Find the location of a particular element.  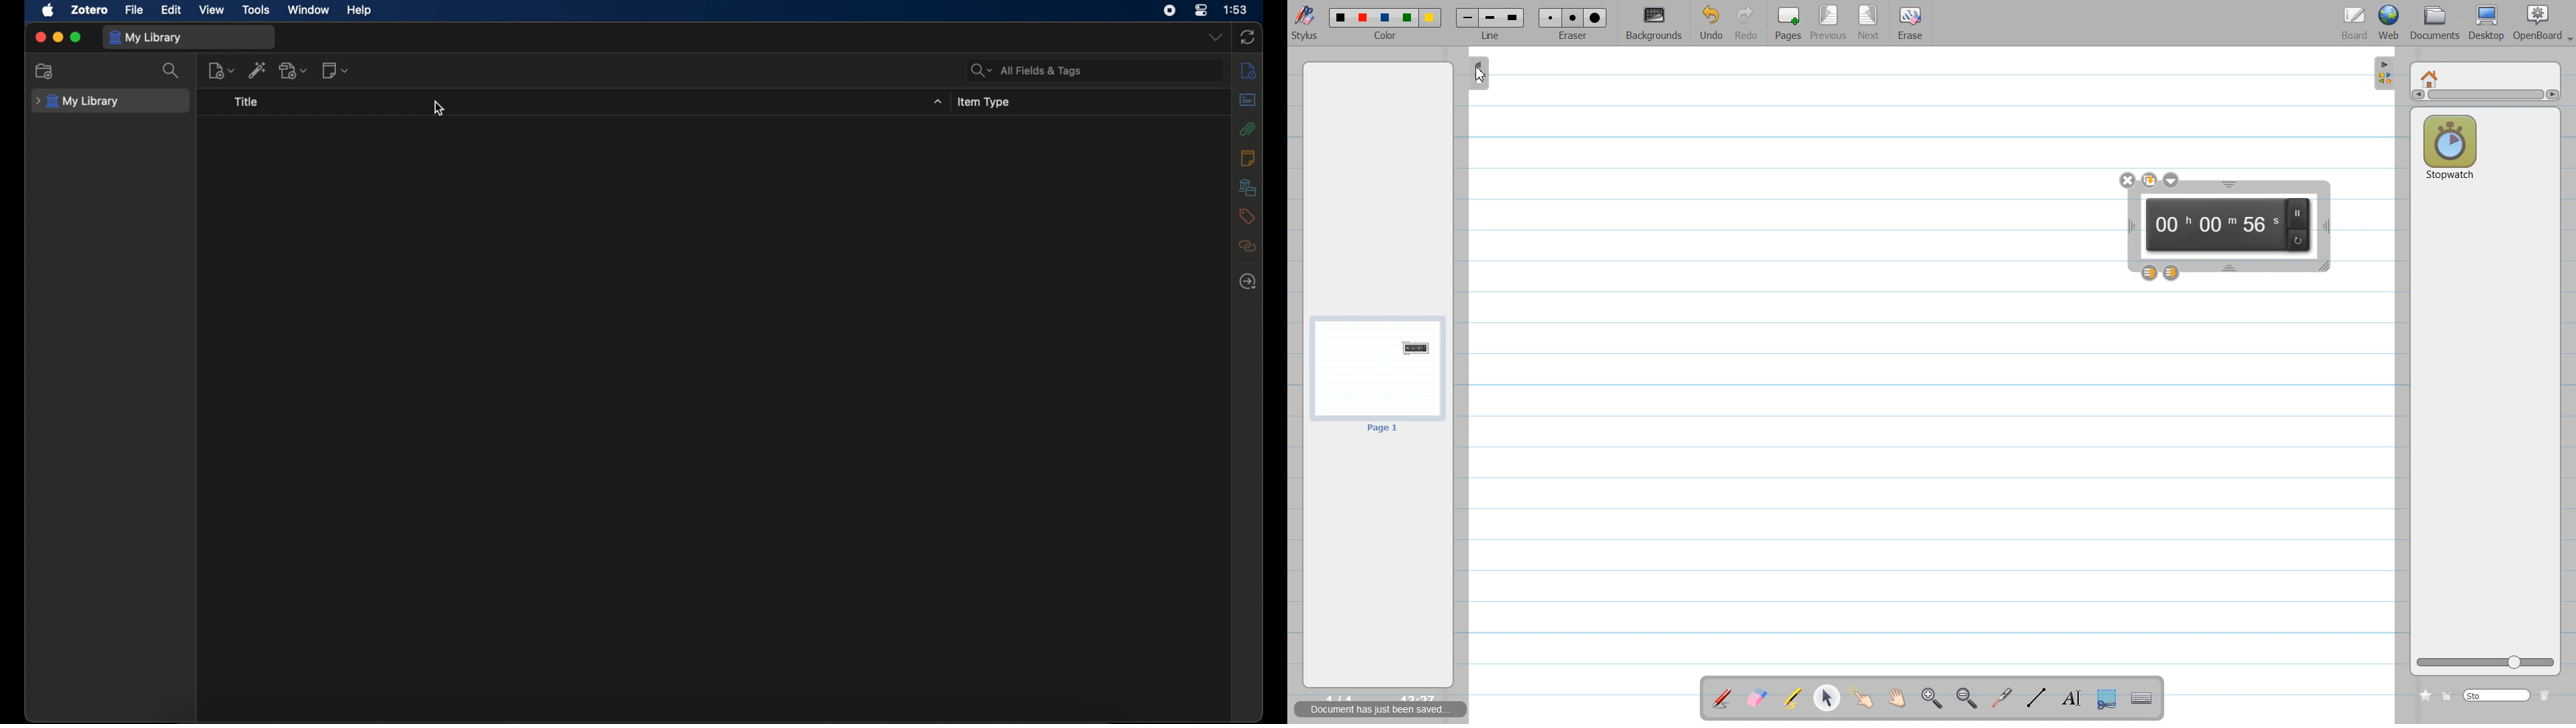

sync is located at coordinates (1247, 38).